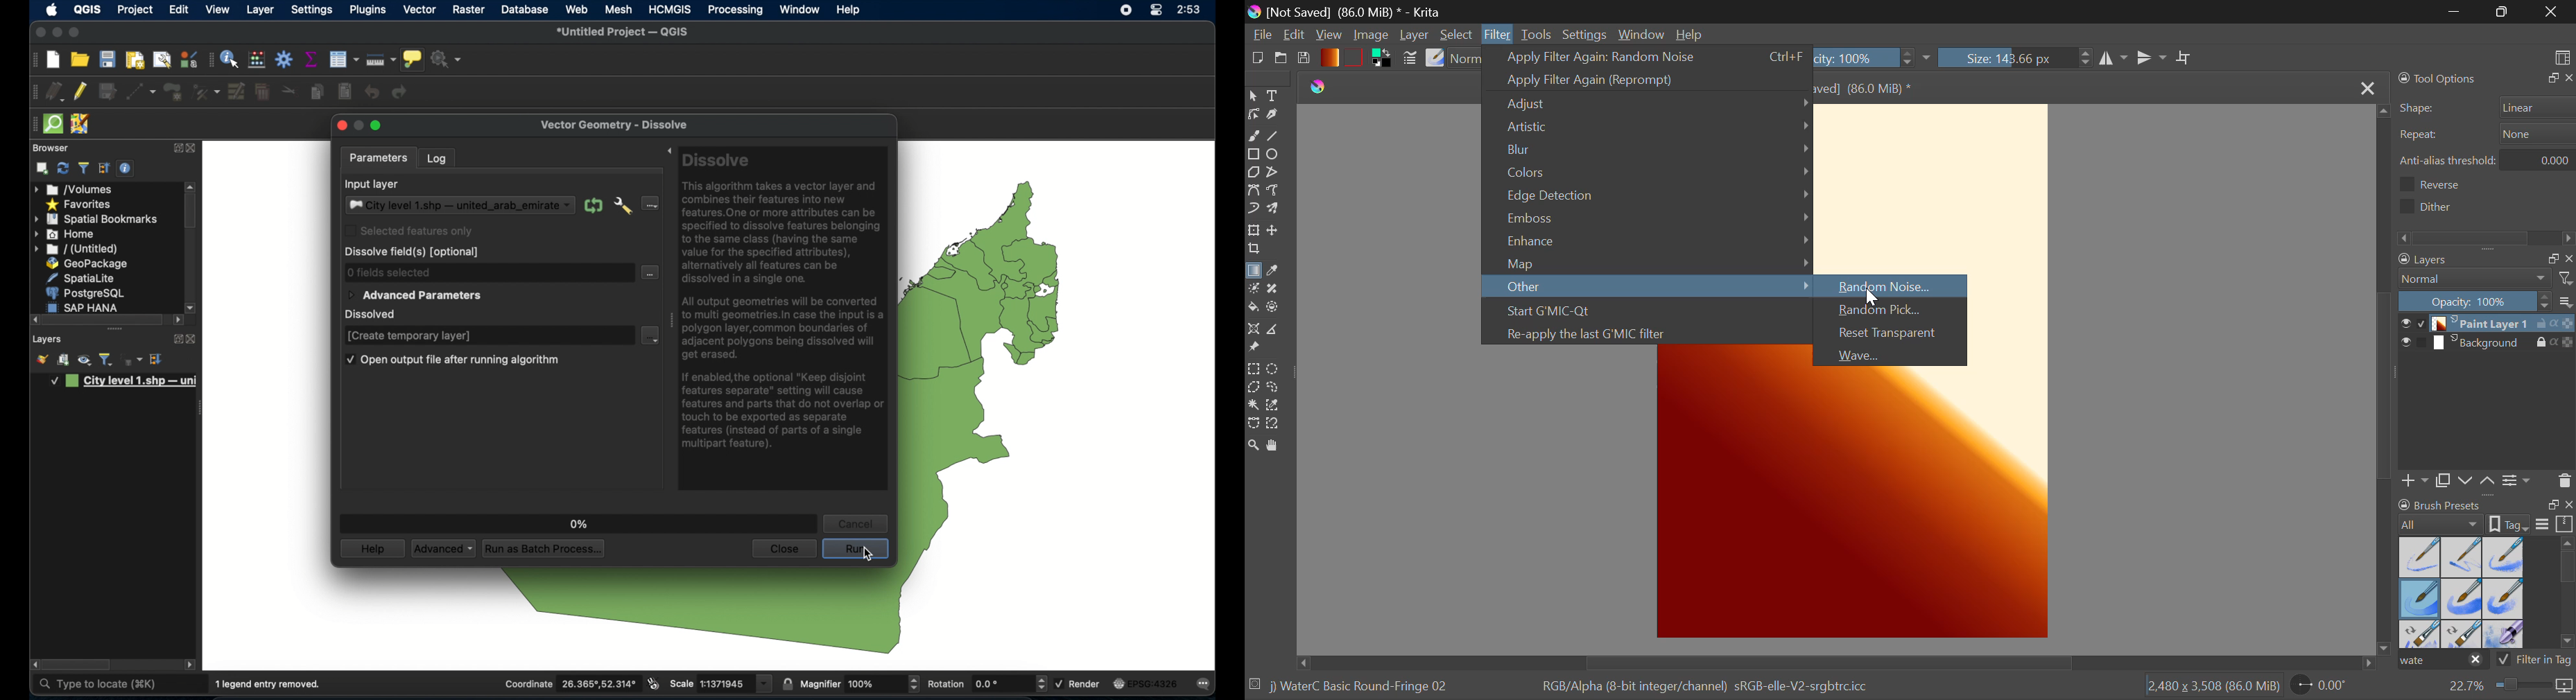  What do you see at coordinates (125, 382) in the screenshot?
I see `layer 1` at bounding box center [125, 382].